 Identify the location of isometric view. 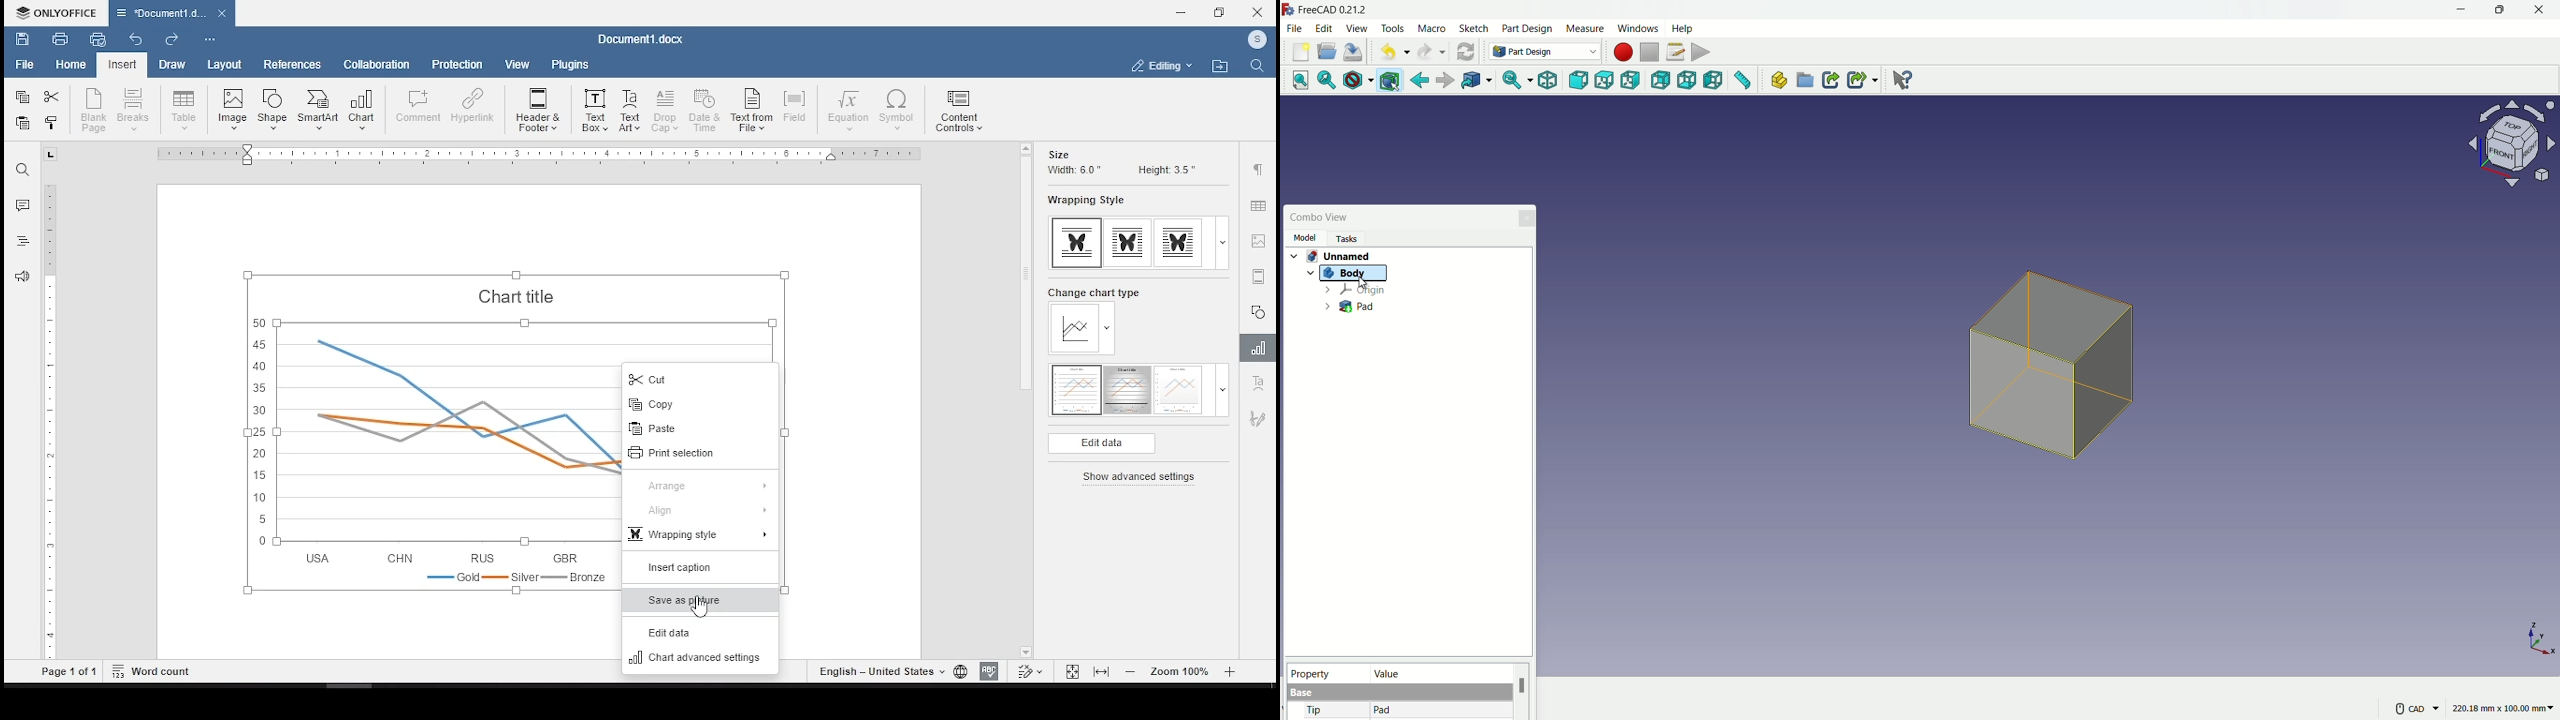
(1547, 81).